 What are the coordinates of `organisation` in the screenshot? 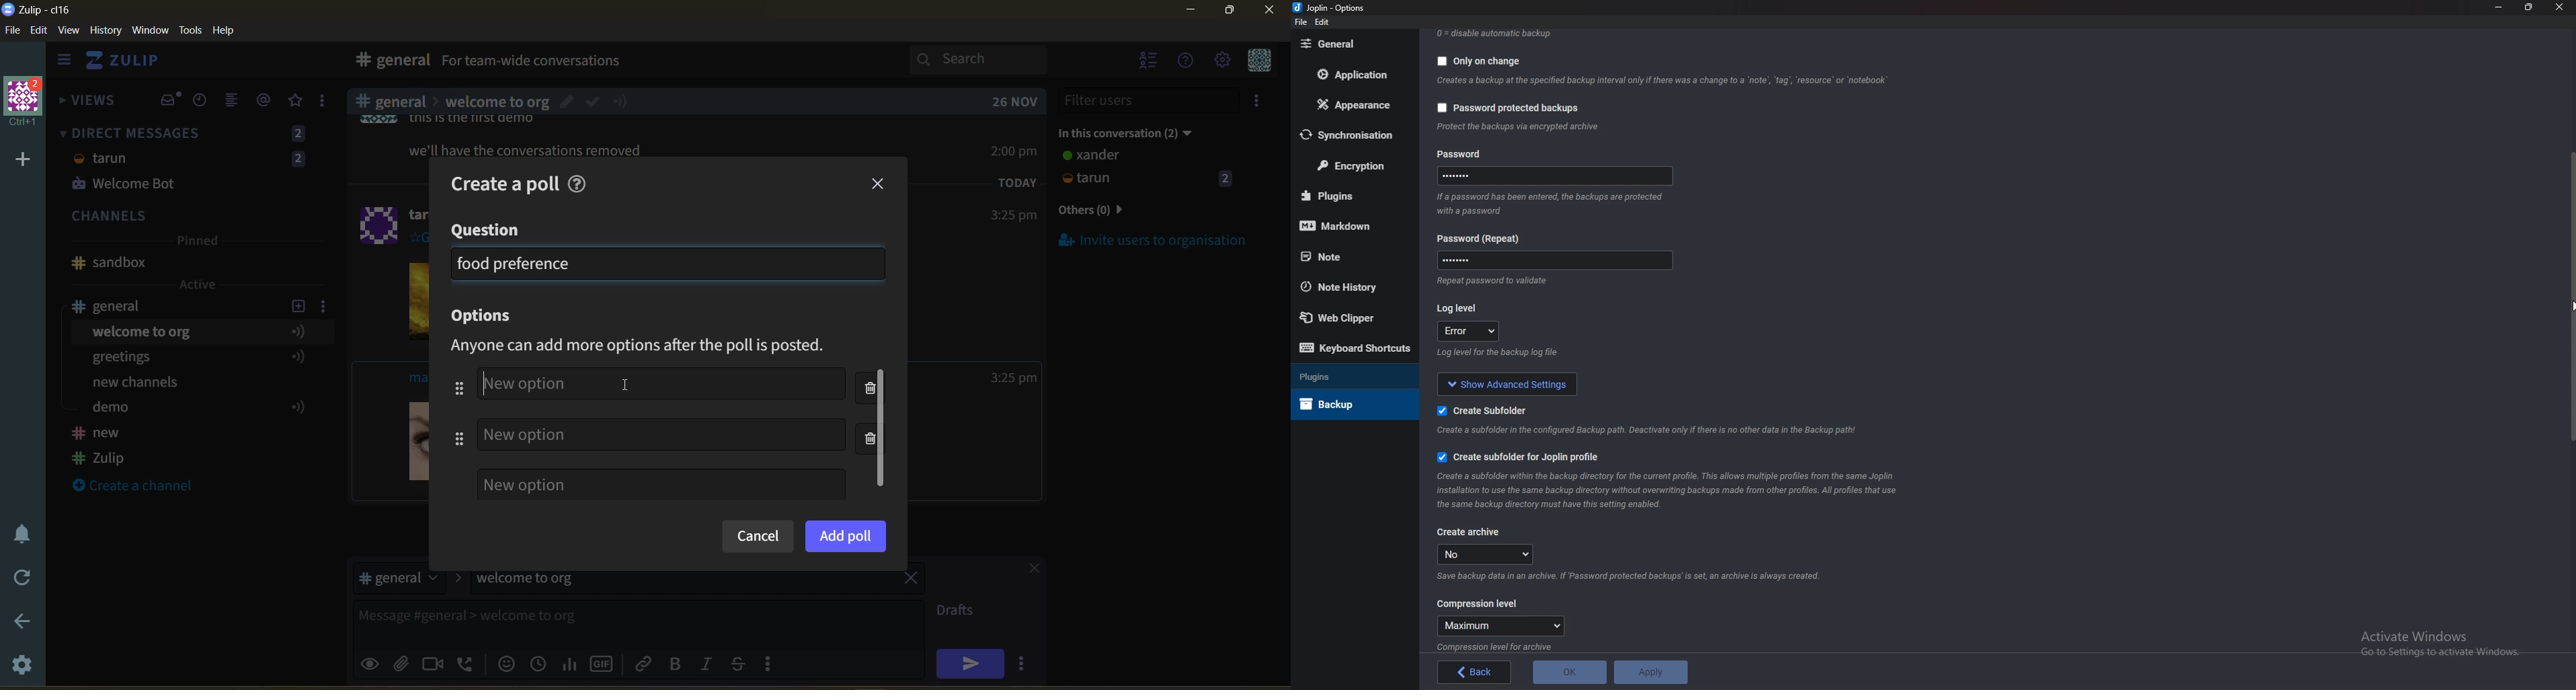 It's located at (27, 103).